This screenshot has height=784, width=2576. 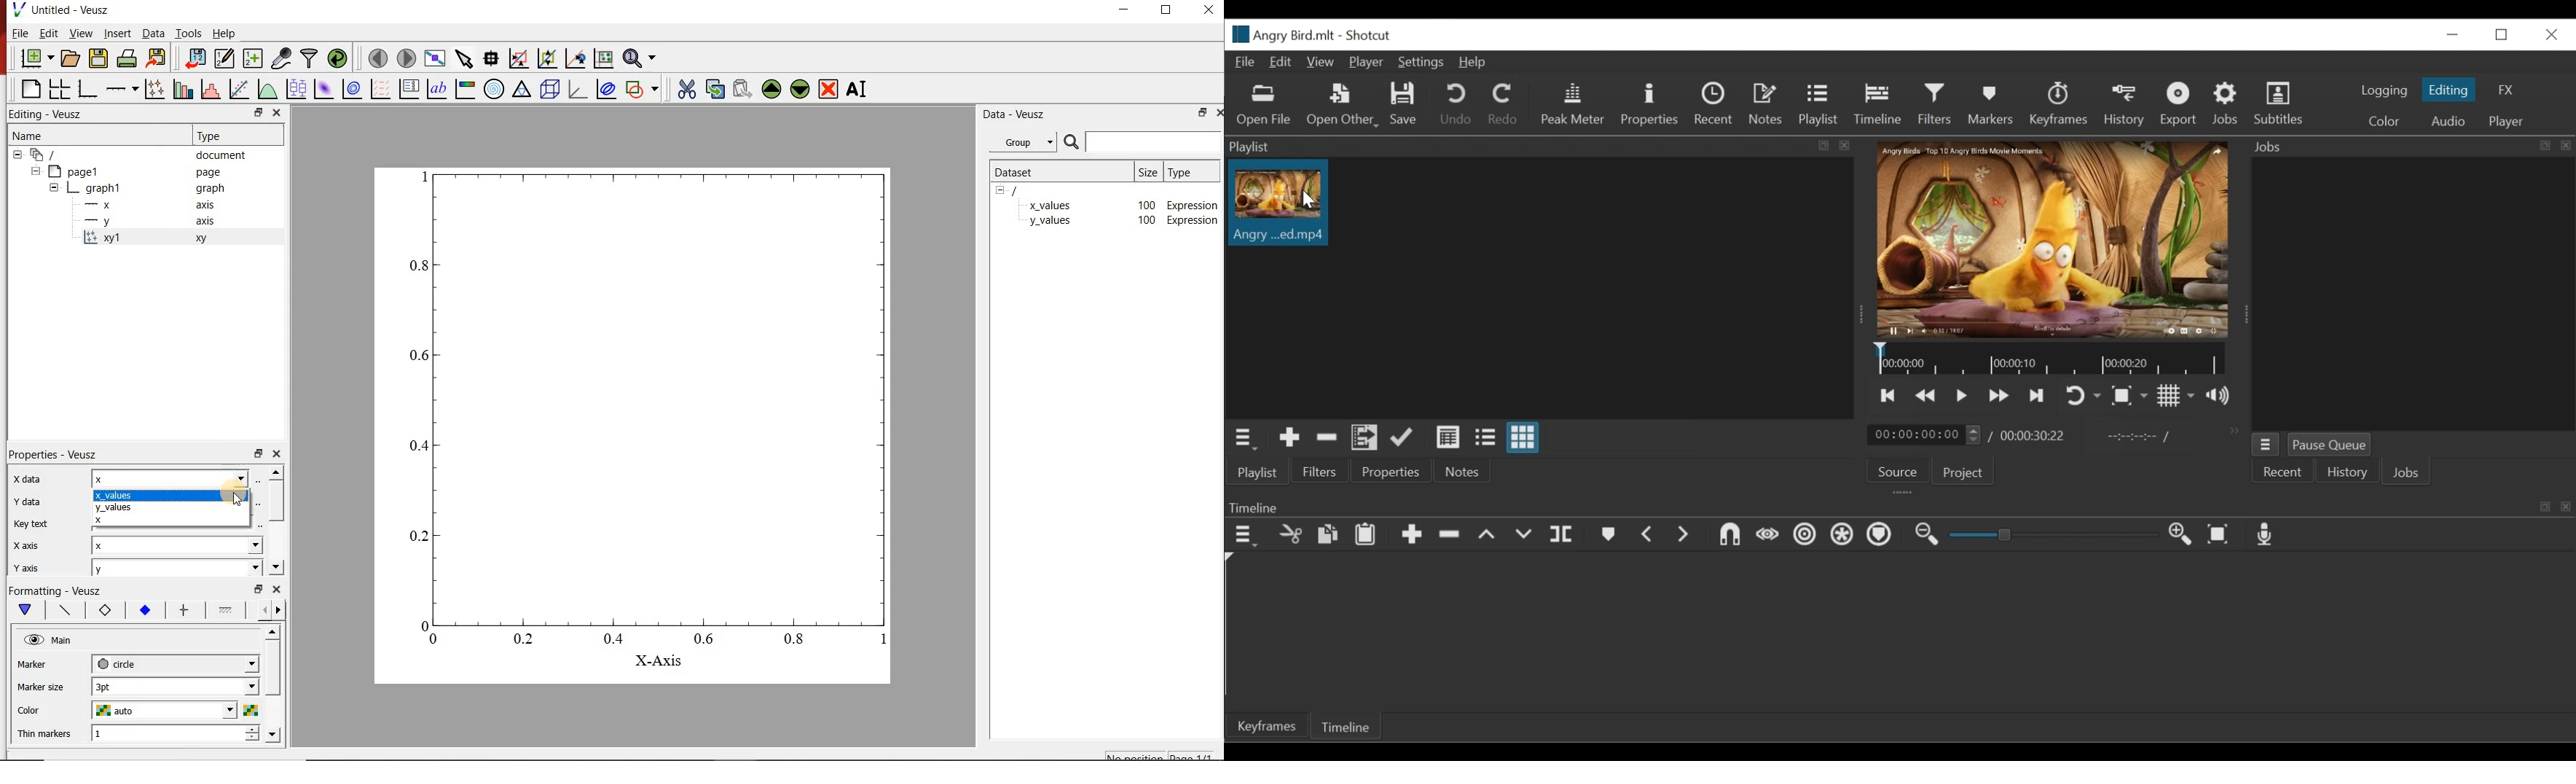 I want to click on —-—y, so click(x=98, y=222).